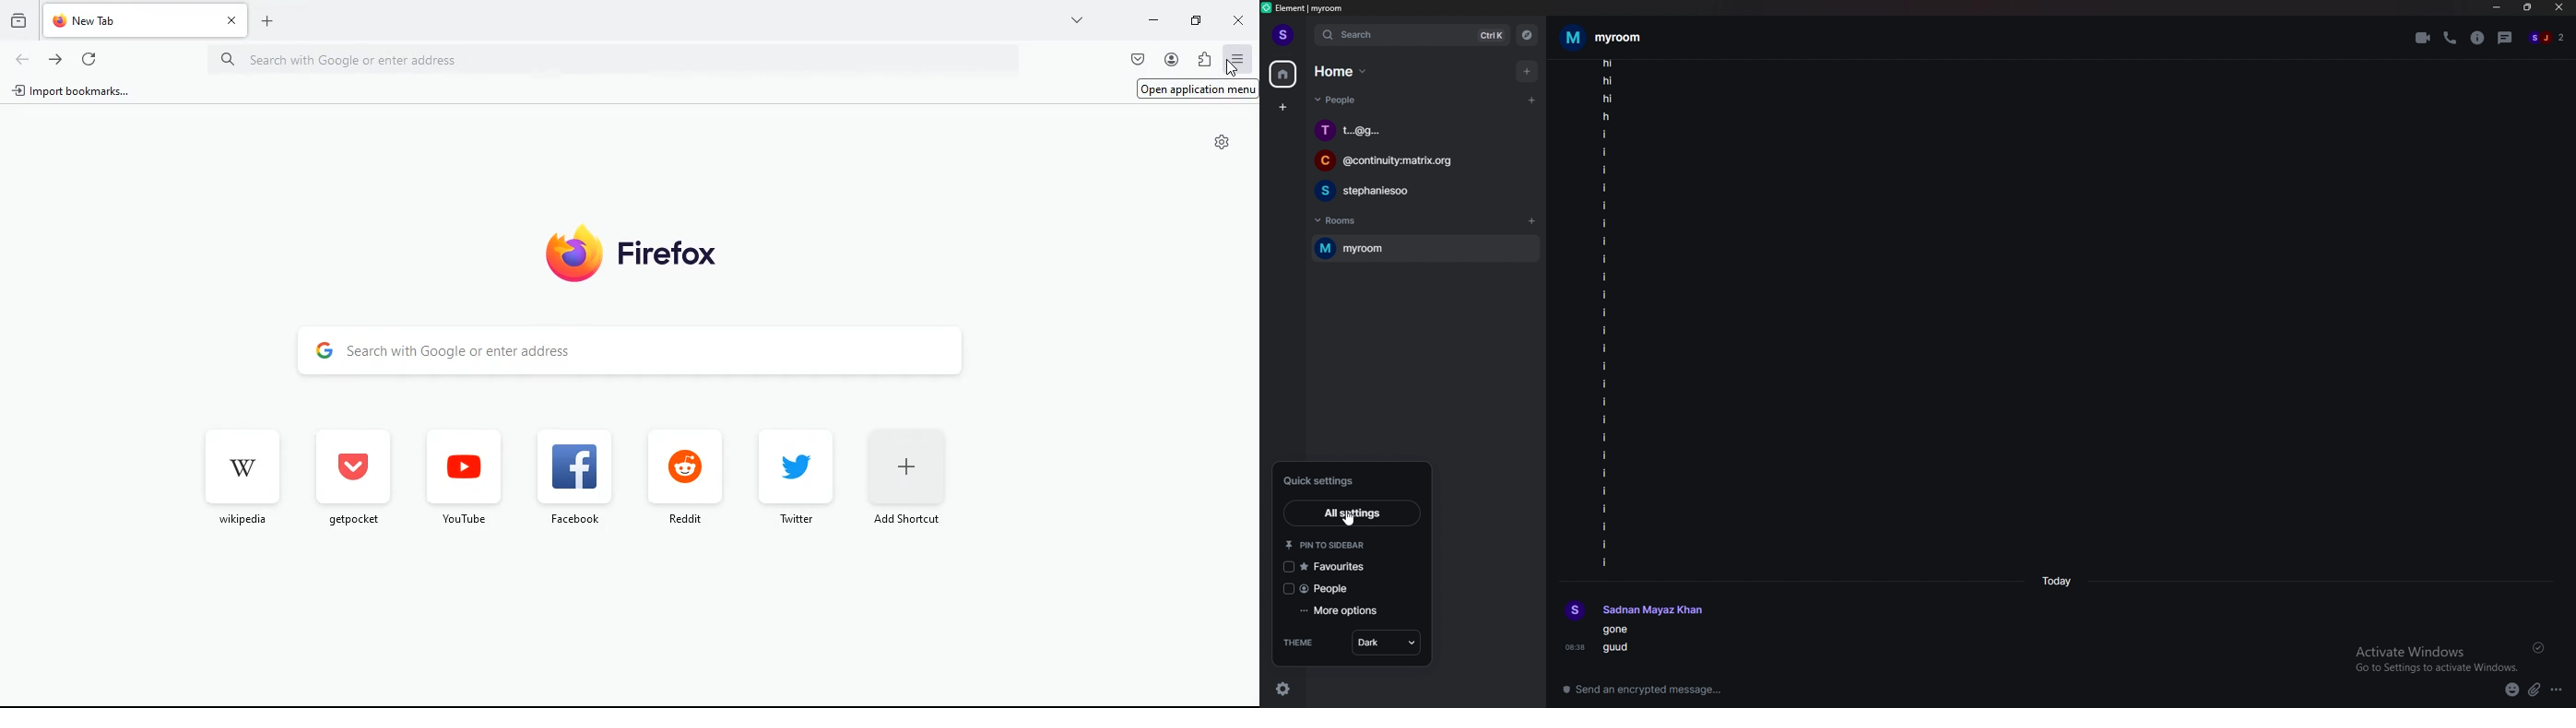 This screenshot has width=2576, height=728. I want to click on time, so click(2057, 581).